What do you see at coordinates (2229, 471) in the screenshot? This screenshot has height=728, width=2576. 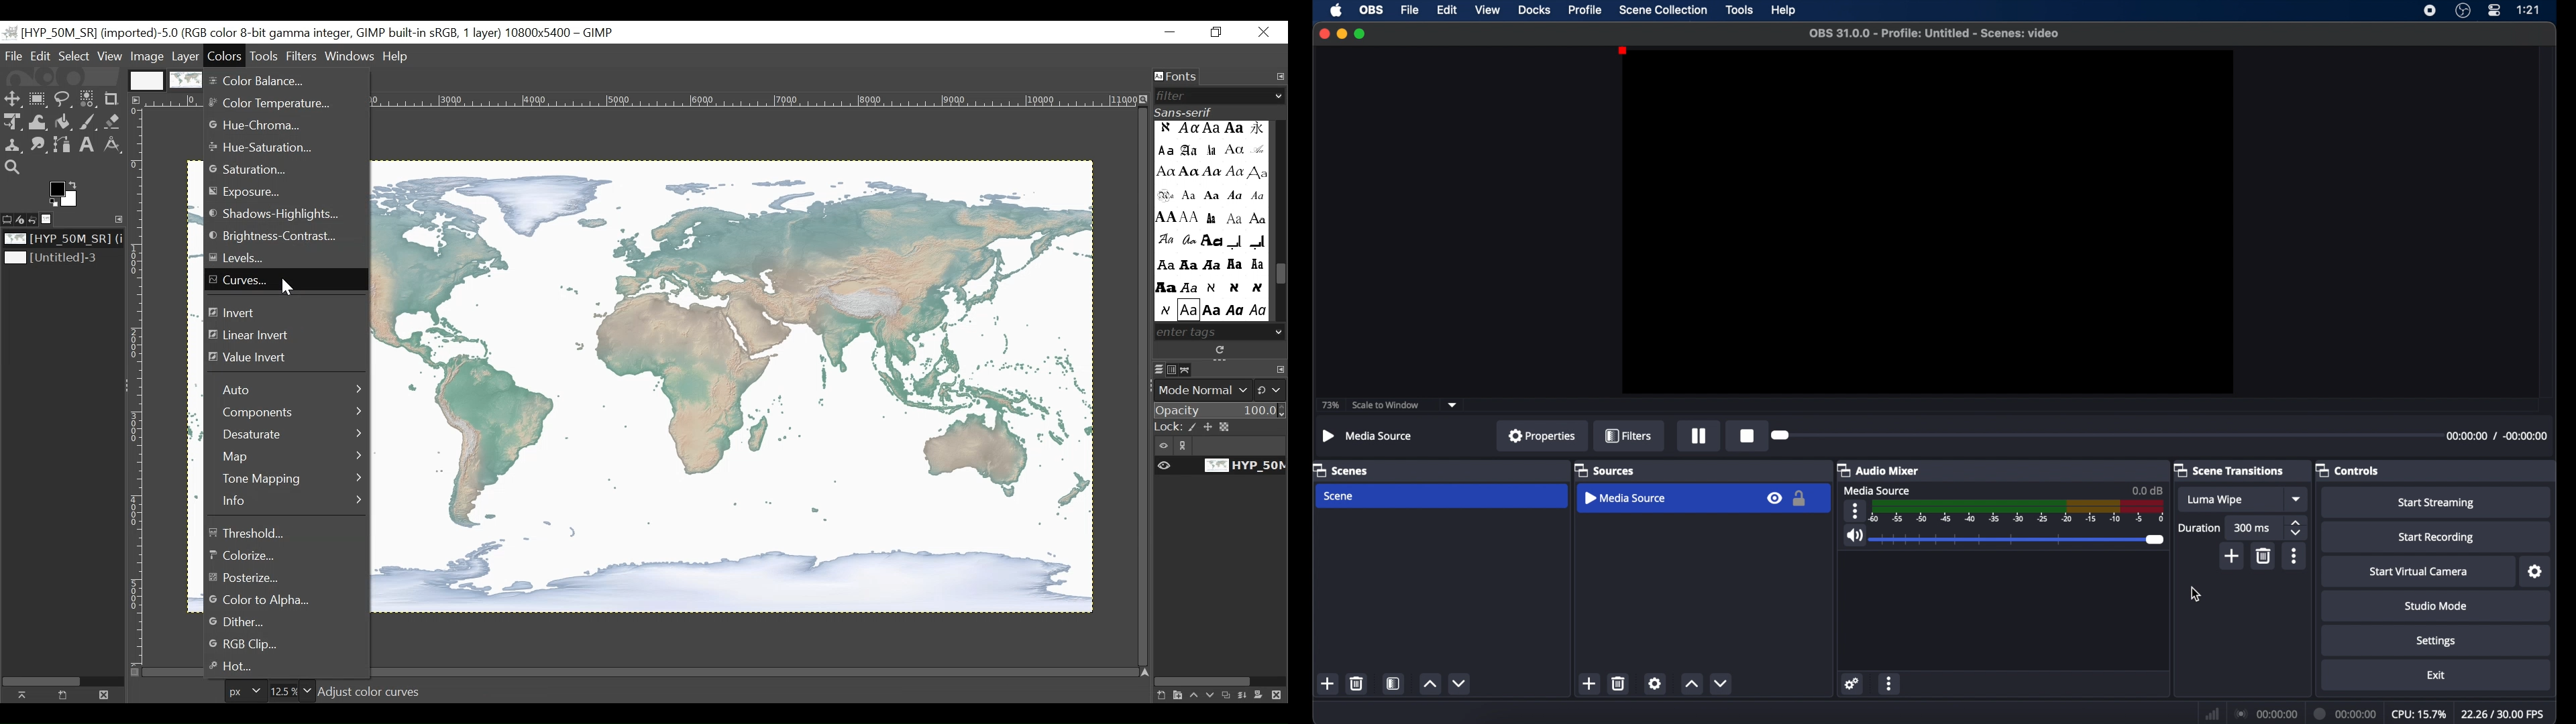 I see `scene transitions` at bounding box center [2229, 471].